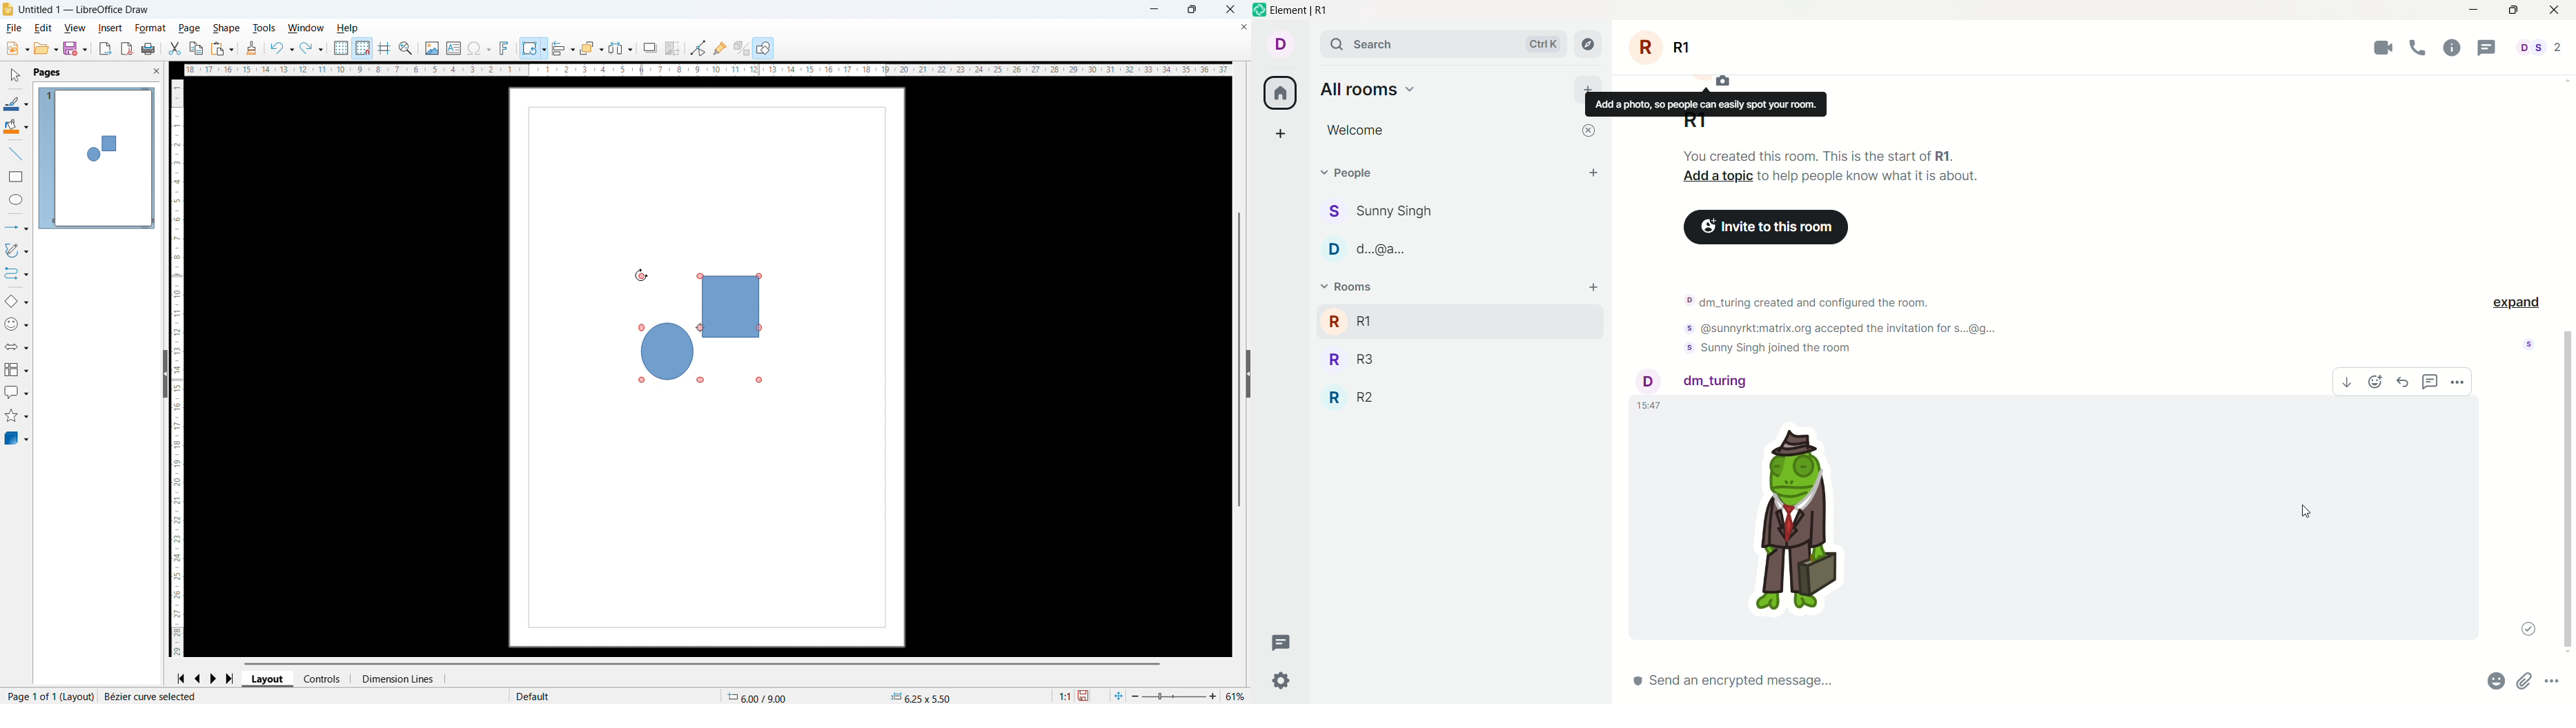 The image size is (2576, 728). What do you see at coordinates (15, 417) in the screenshot?
I see `Stars and banners ` at bounding box center [15, 417].